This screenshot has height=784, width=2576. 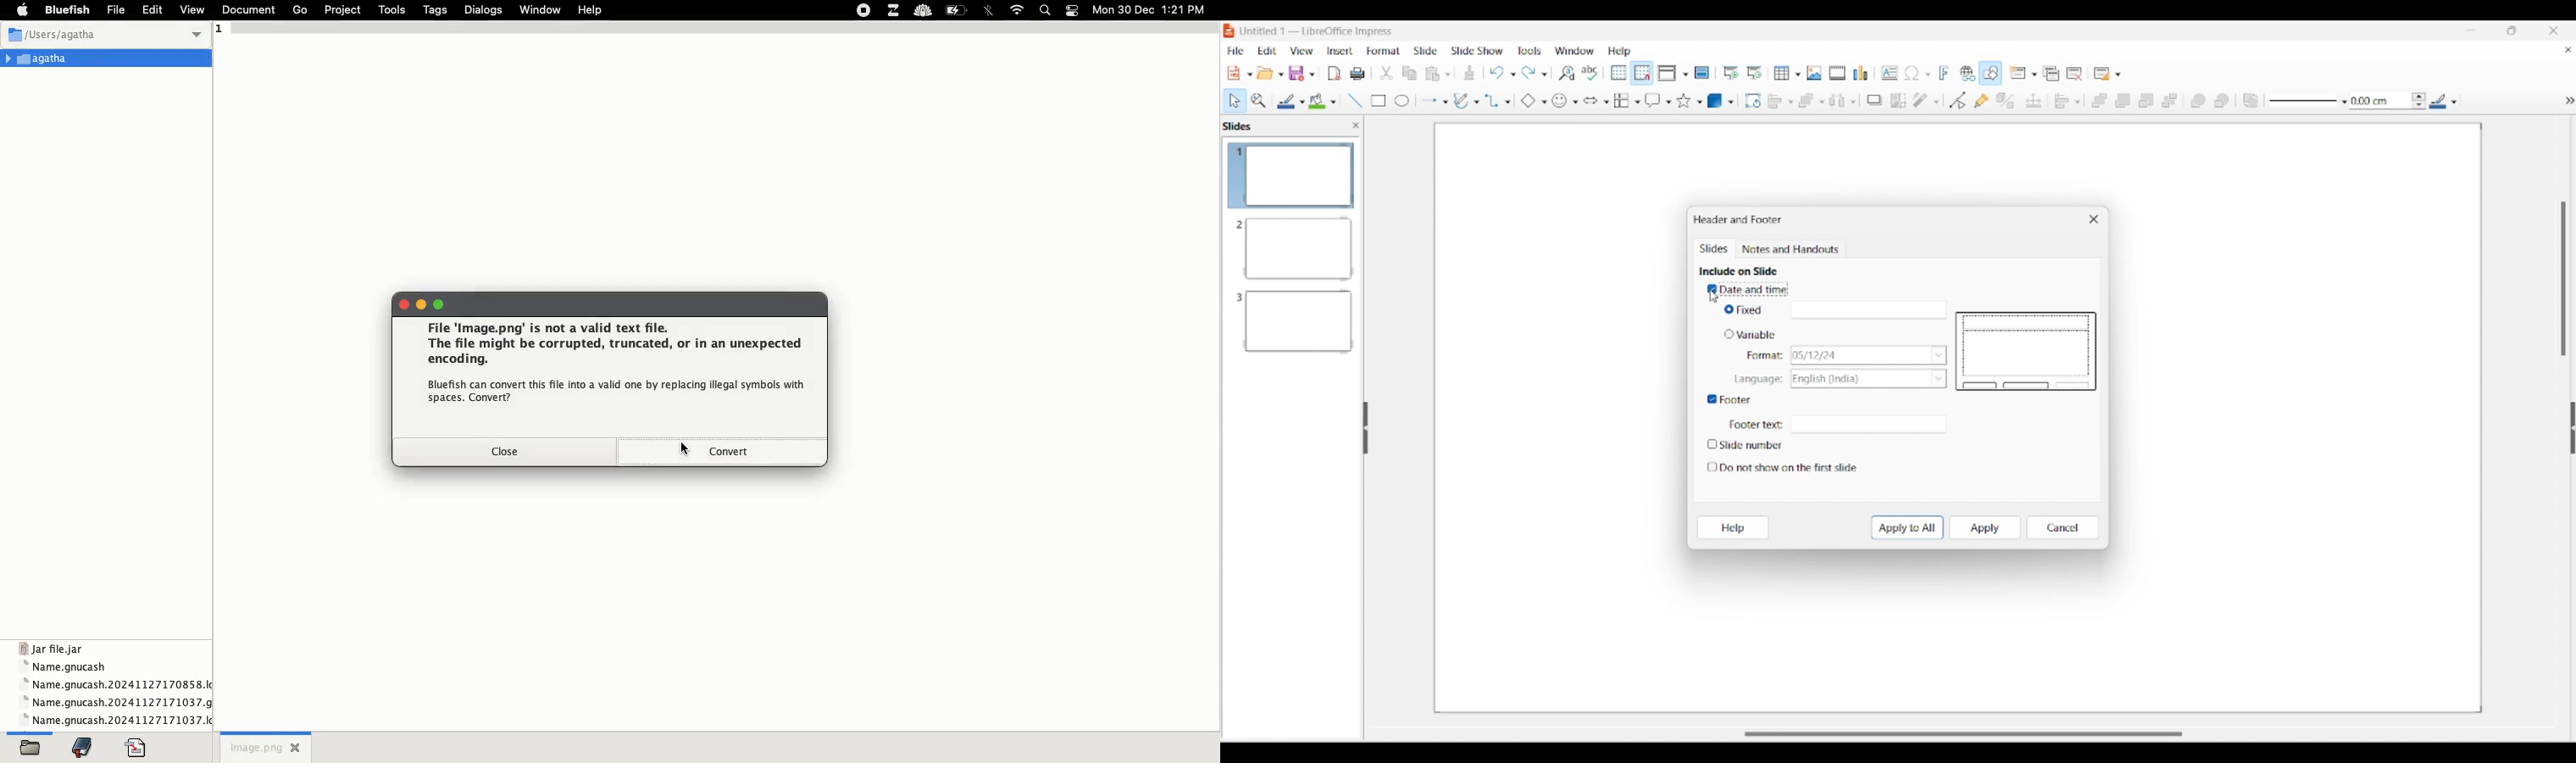 I want to click on Symbol shape options, so click(x=1566, y=101).